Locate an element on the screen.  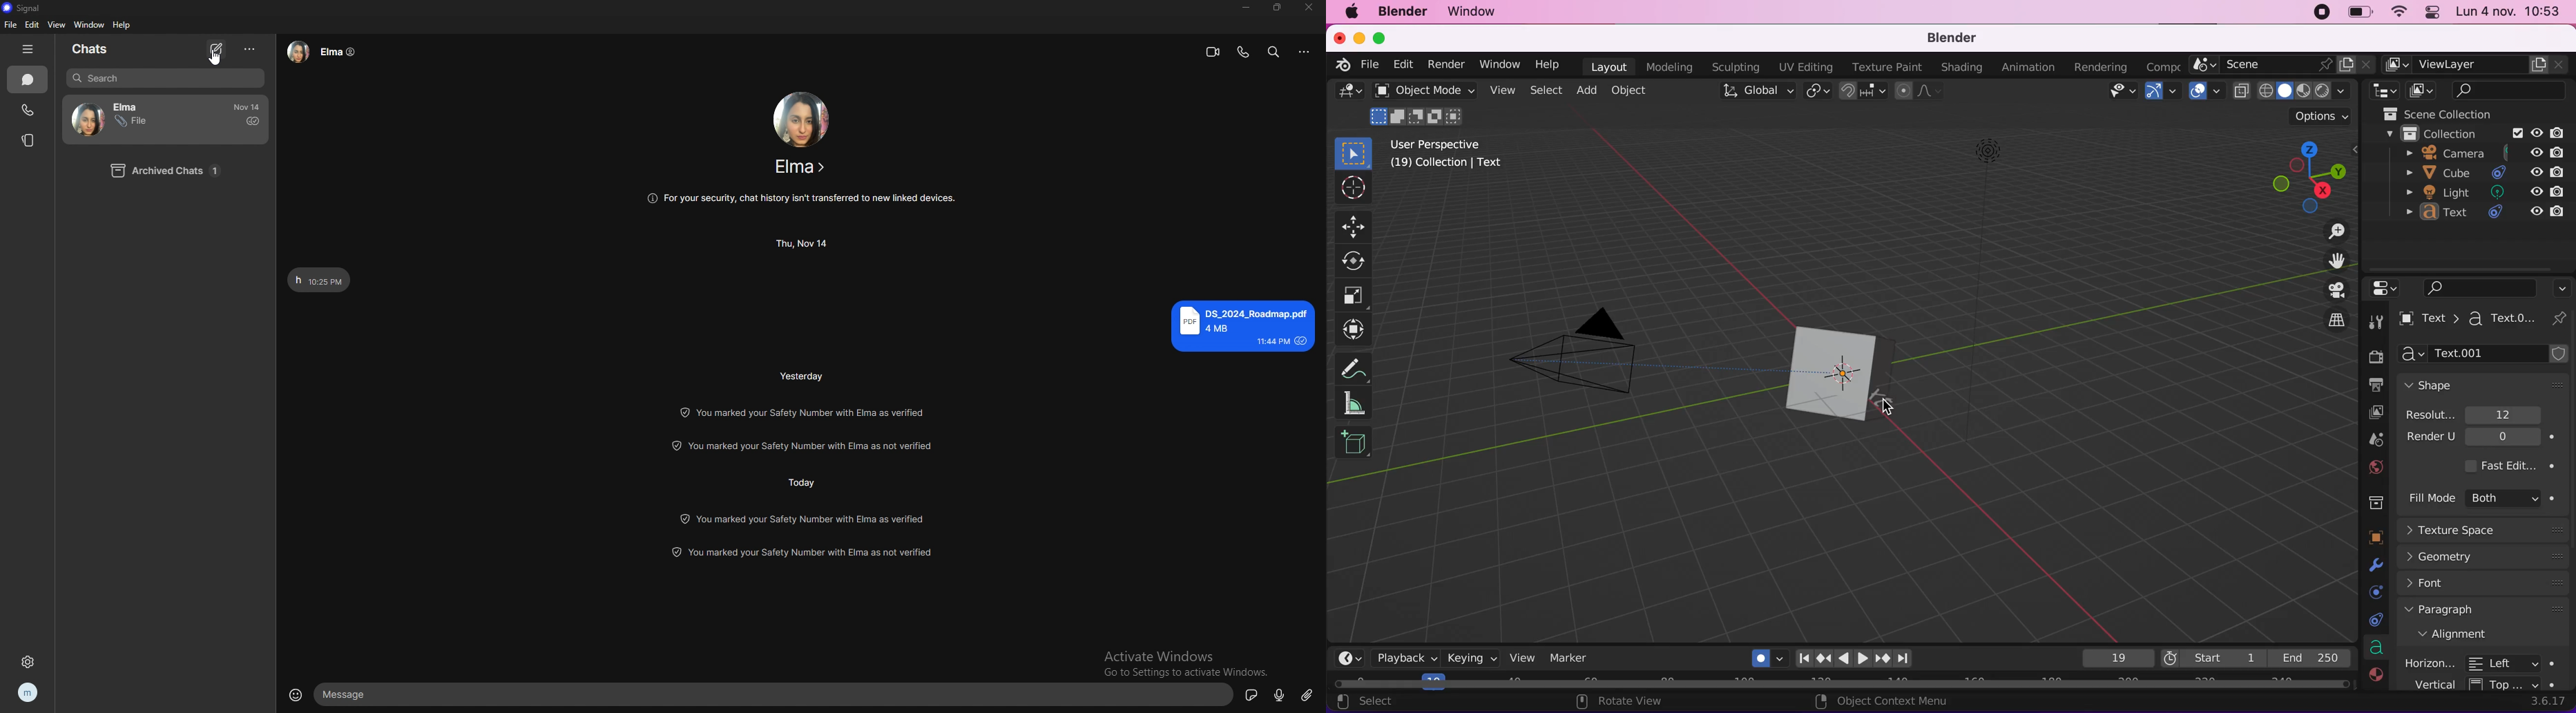
date is located at coordinates (247, 106).